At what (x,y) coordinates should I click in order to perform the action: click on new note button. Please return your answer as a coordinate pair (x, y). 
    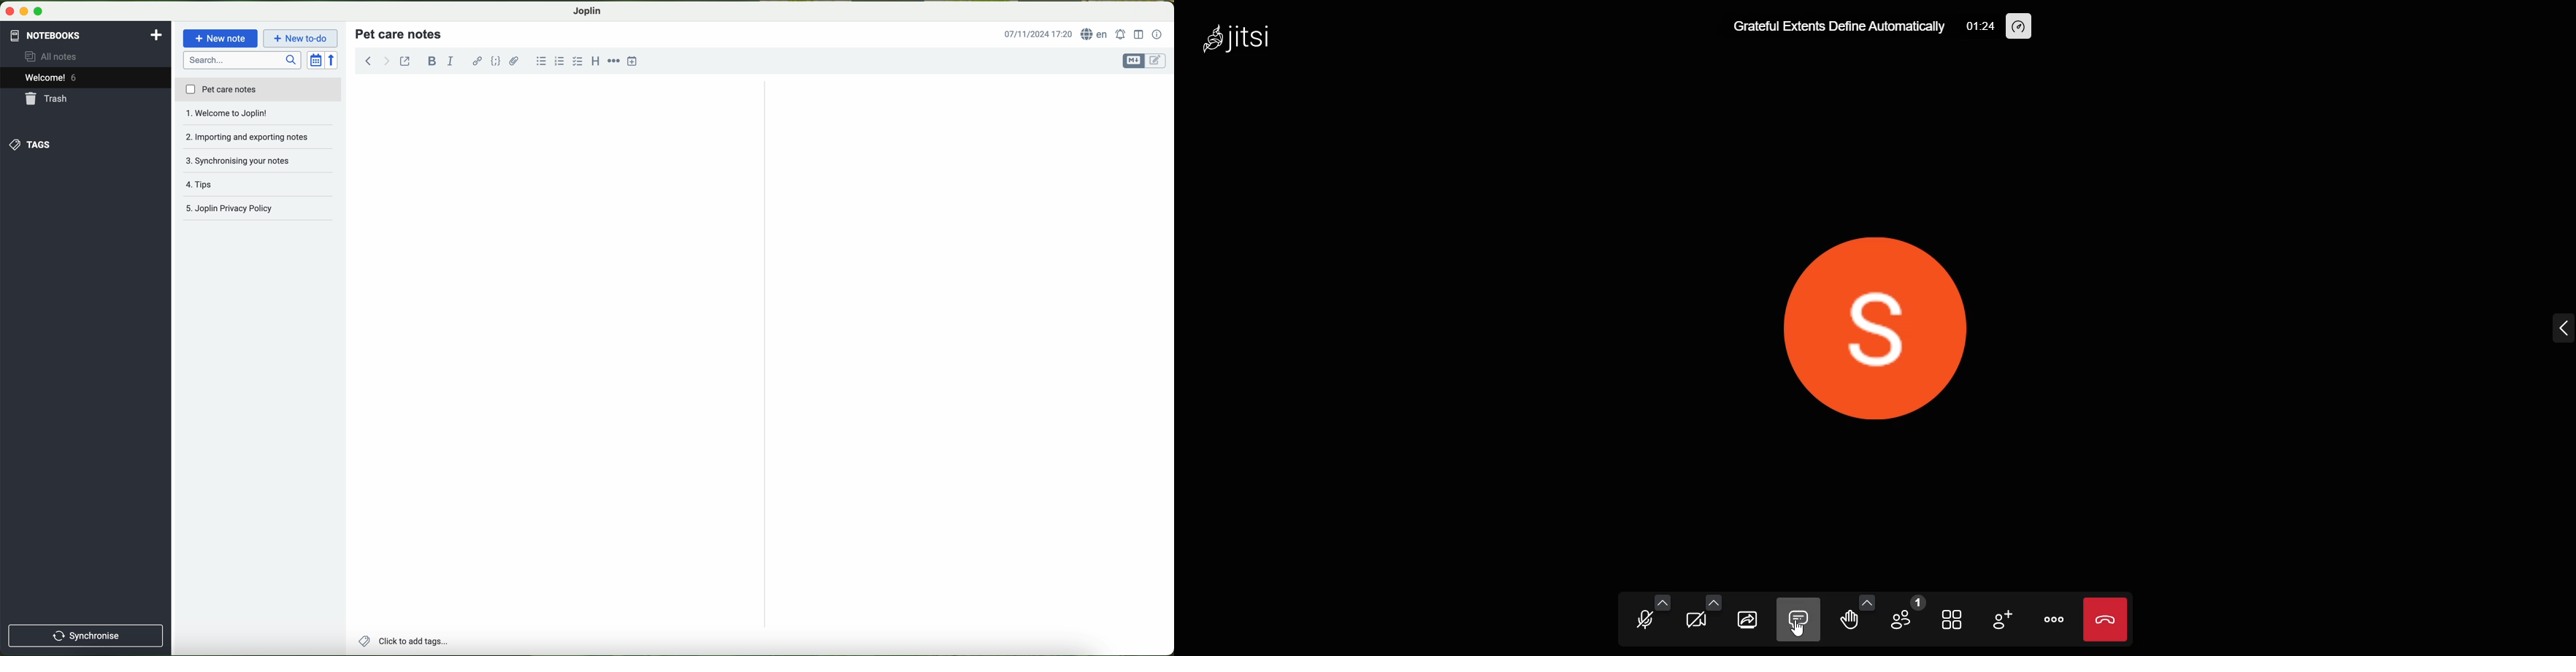
    Looking at the image, I should click on (221, 38).